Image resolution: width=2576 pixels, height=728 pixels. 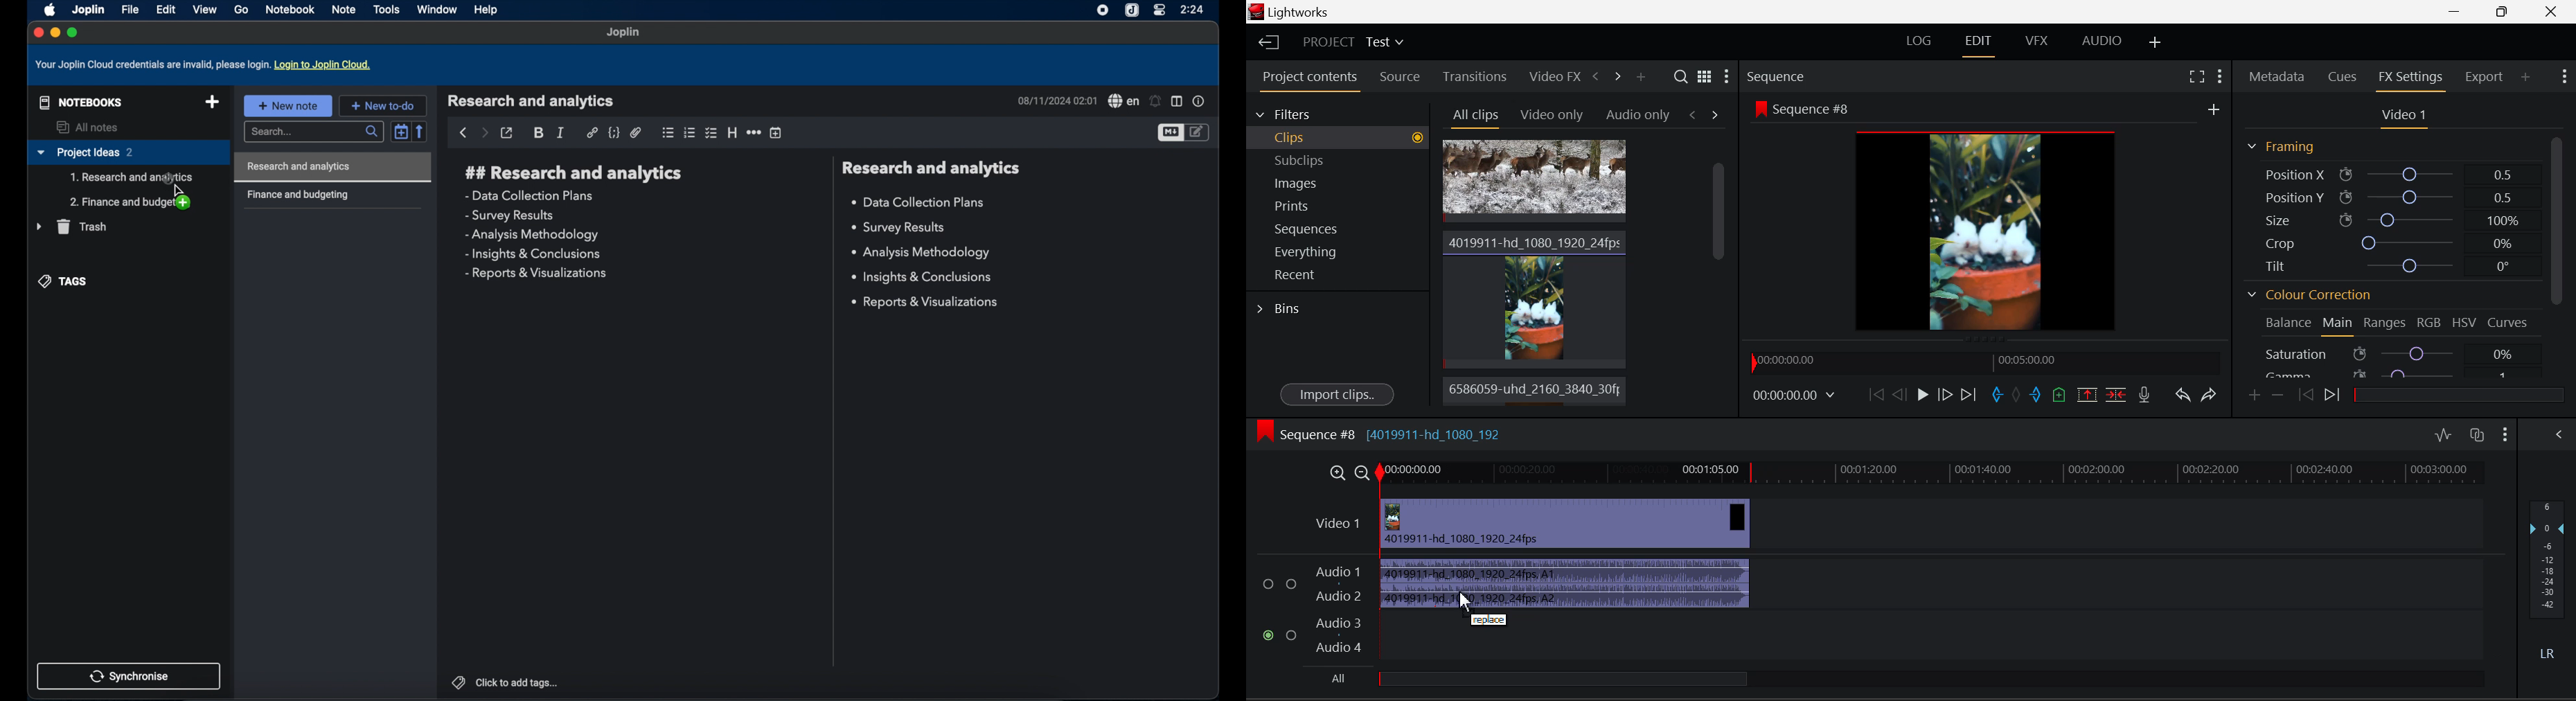 I want to click on toggle external editing, so click(x=508, y=133).